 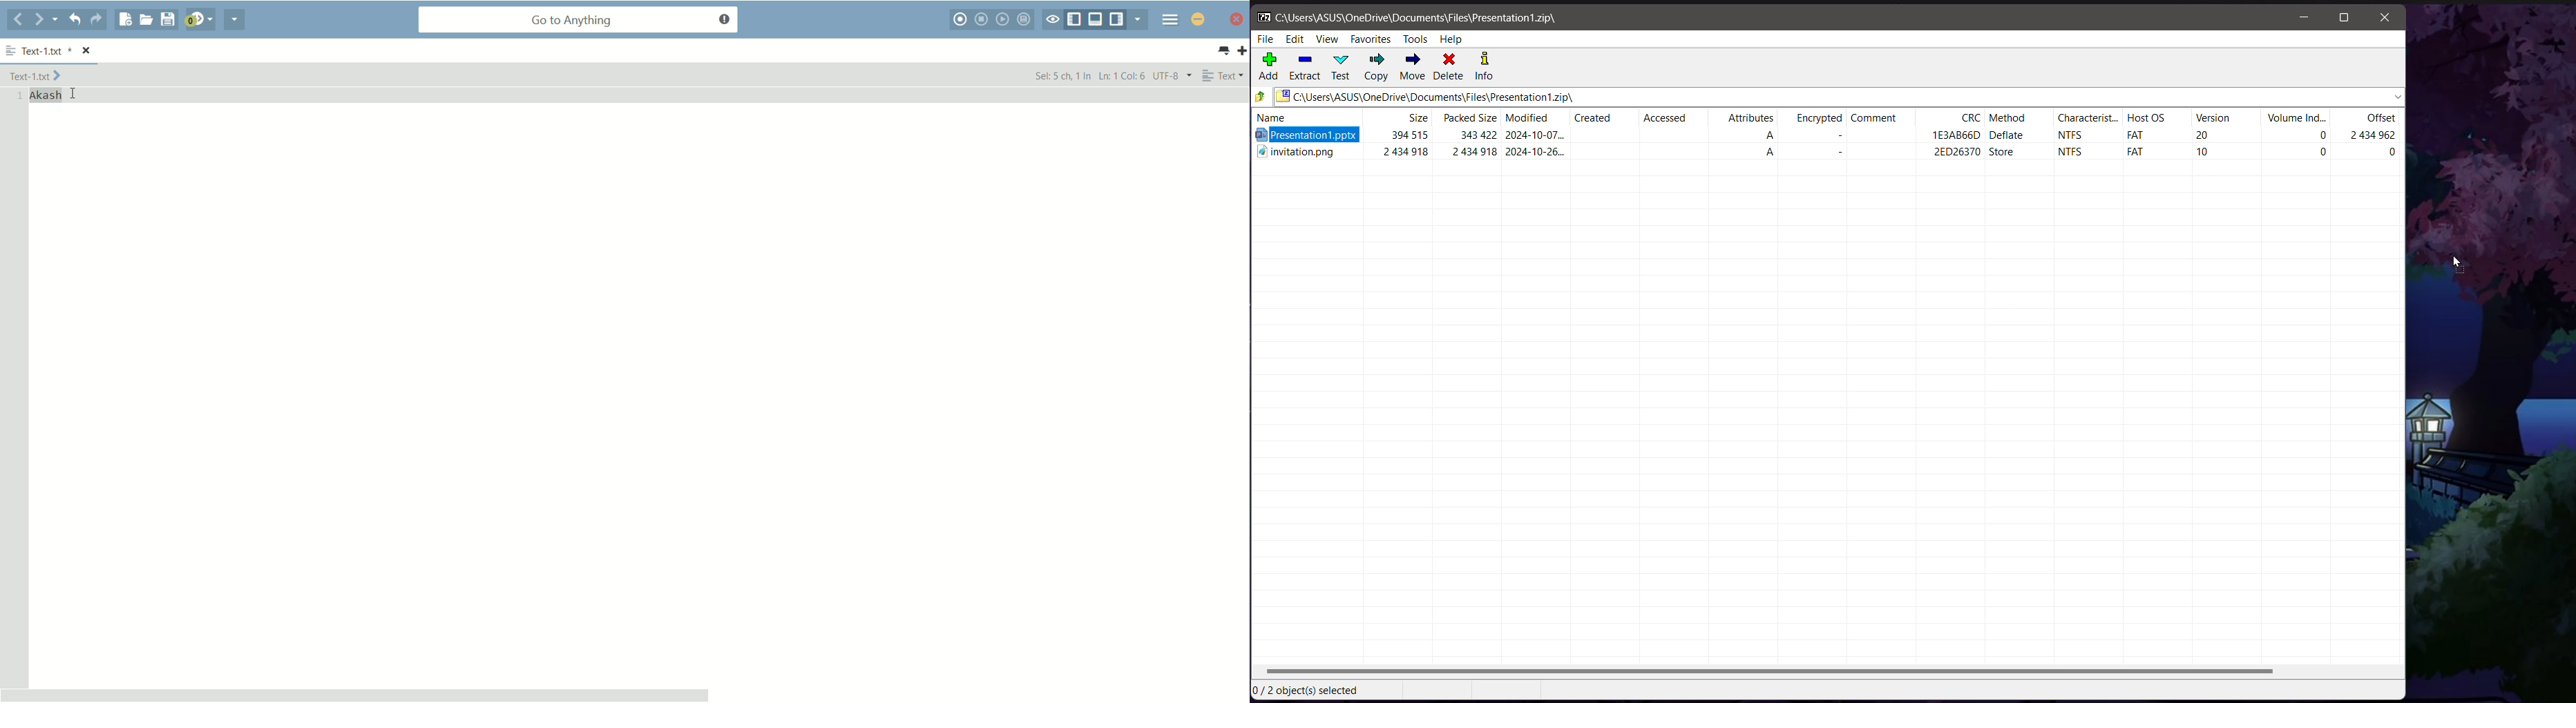 I want to click on Move, so click(x=1413, y=67).